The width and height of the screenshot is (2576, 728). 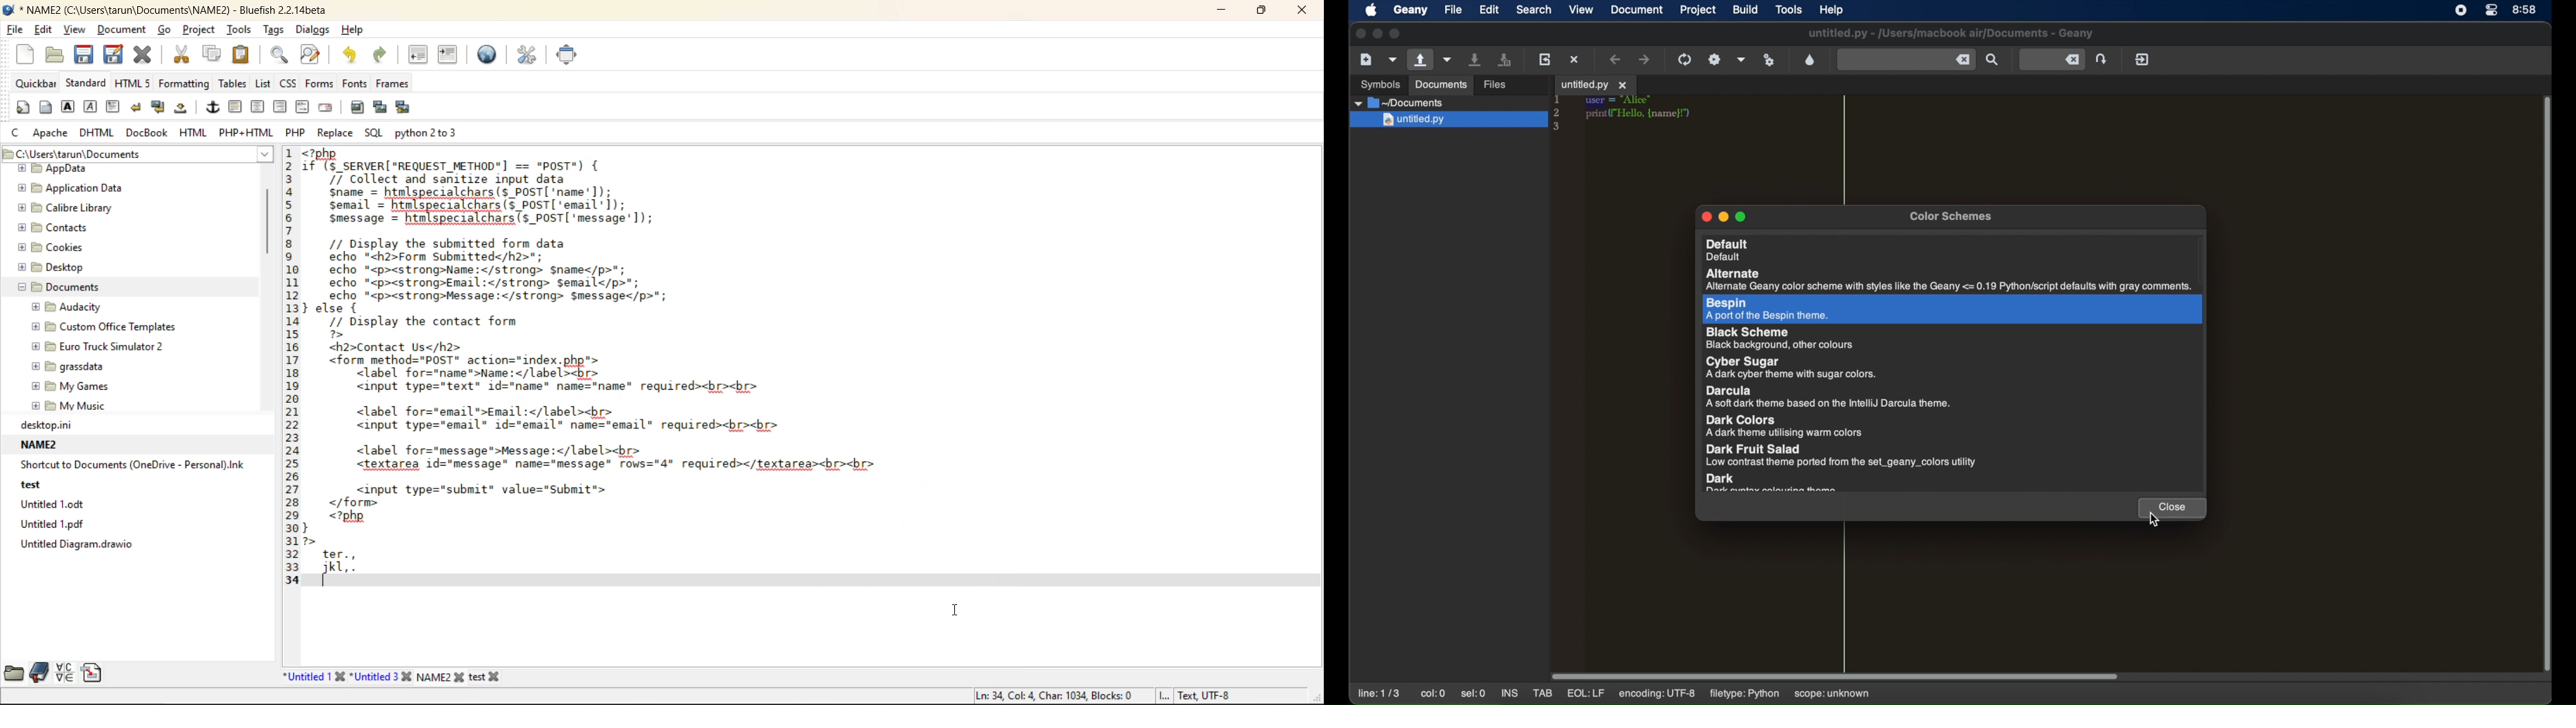 What do you see at coordinates (1303, 12) in the screenshot?
I see `close` at bounding box center [1303, 12].